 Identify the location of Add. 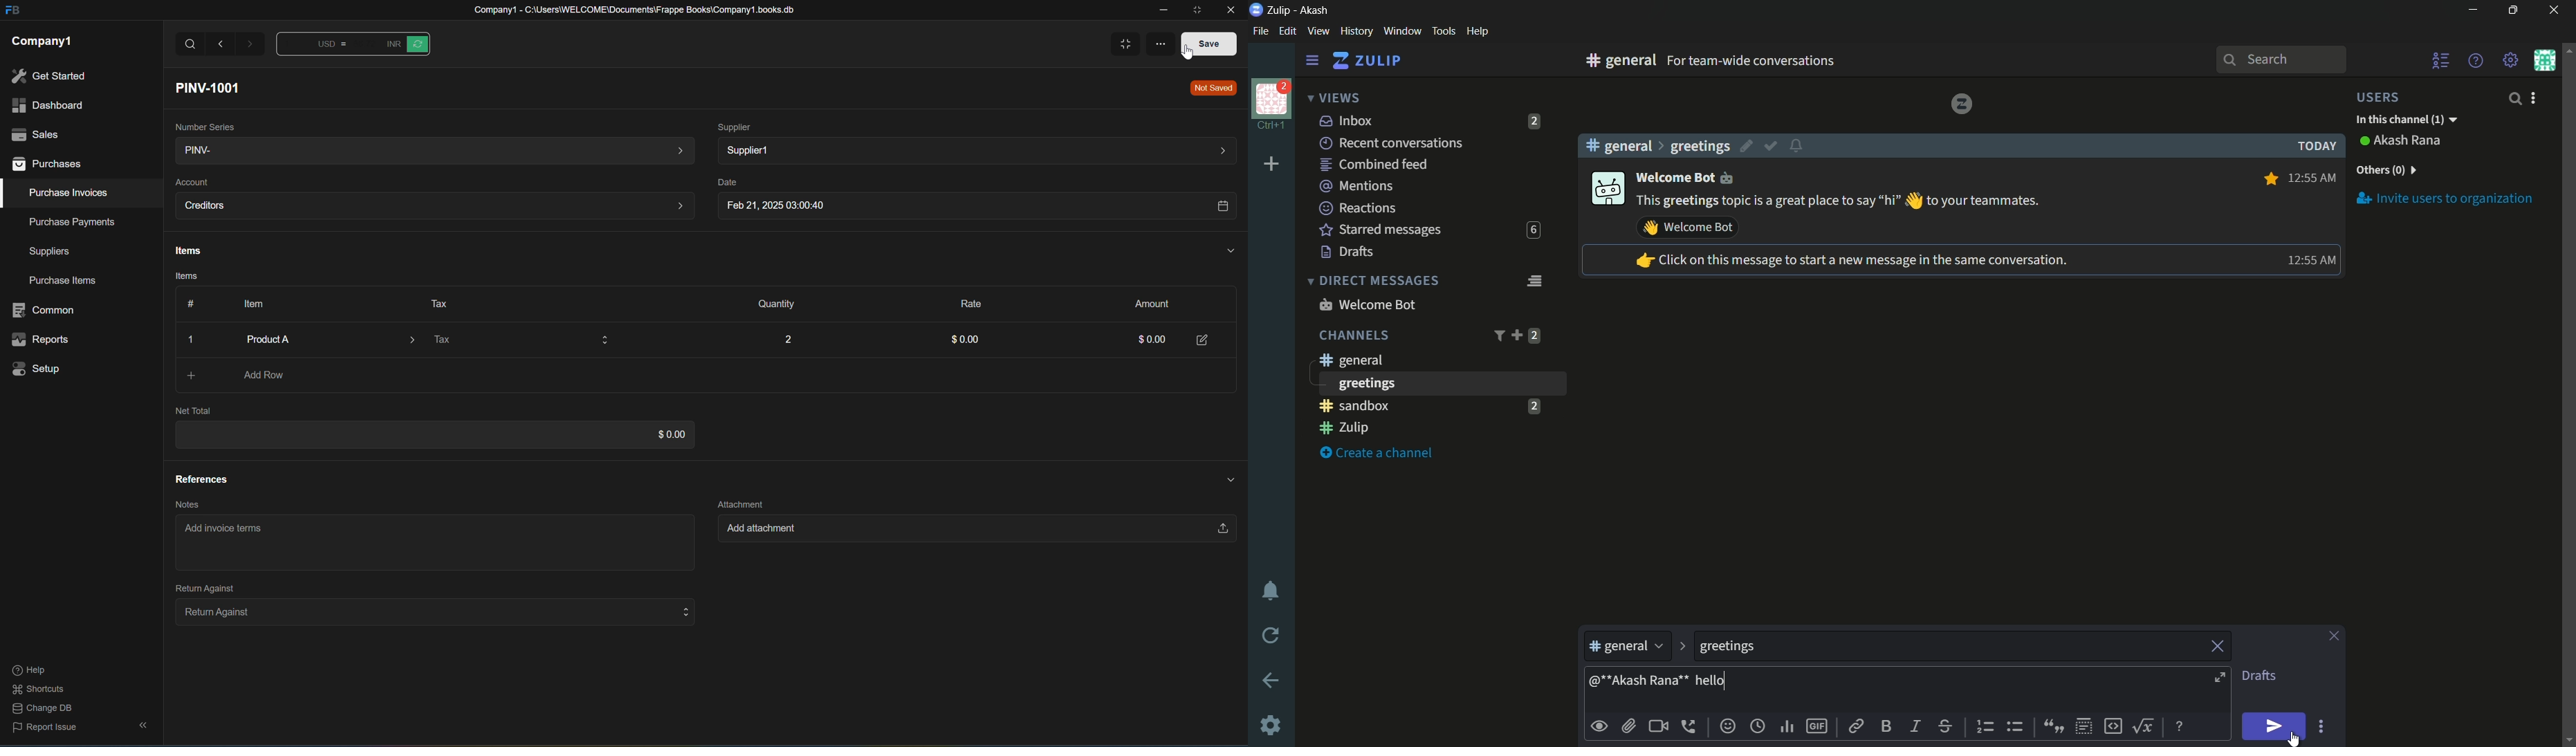
(184, 375).